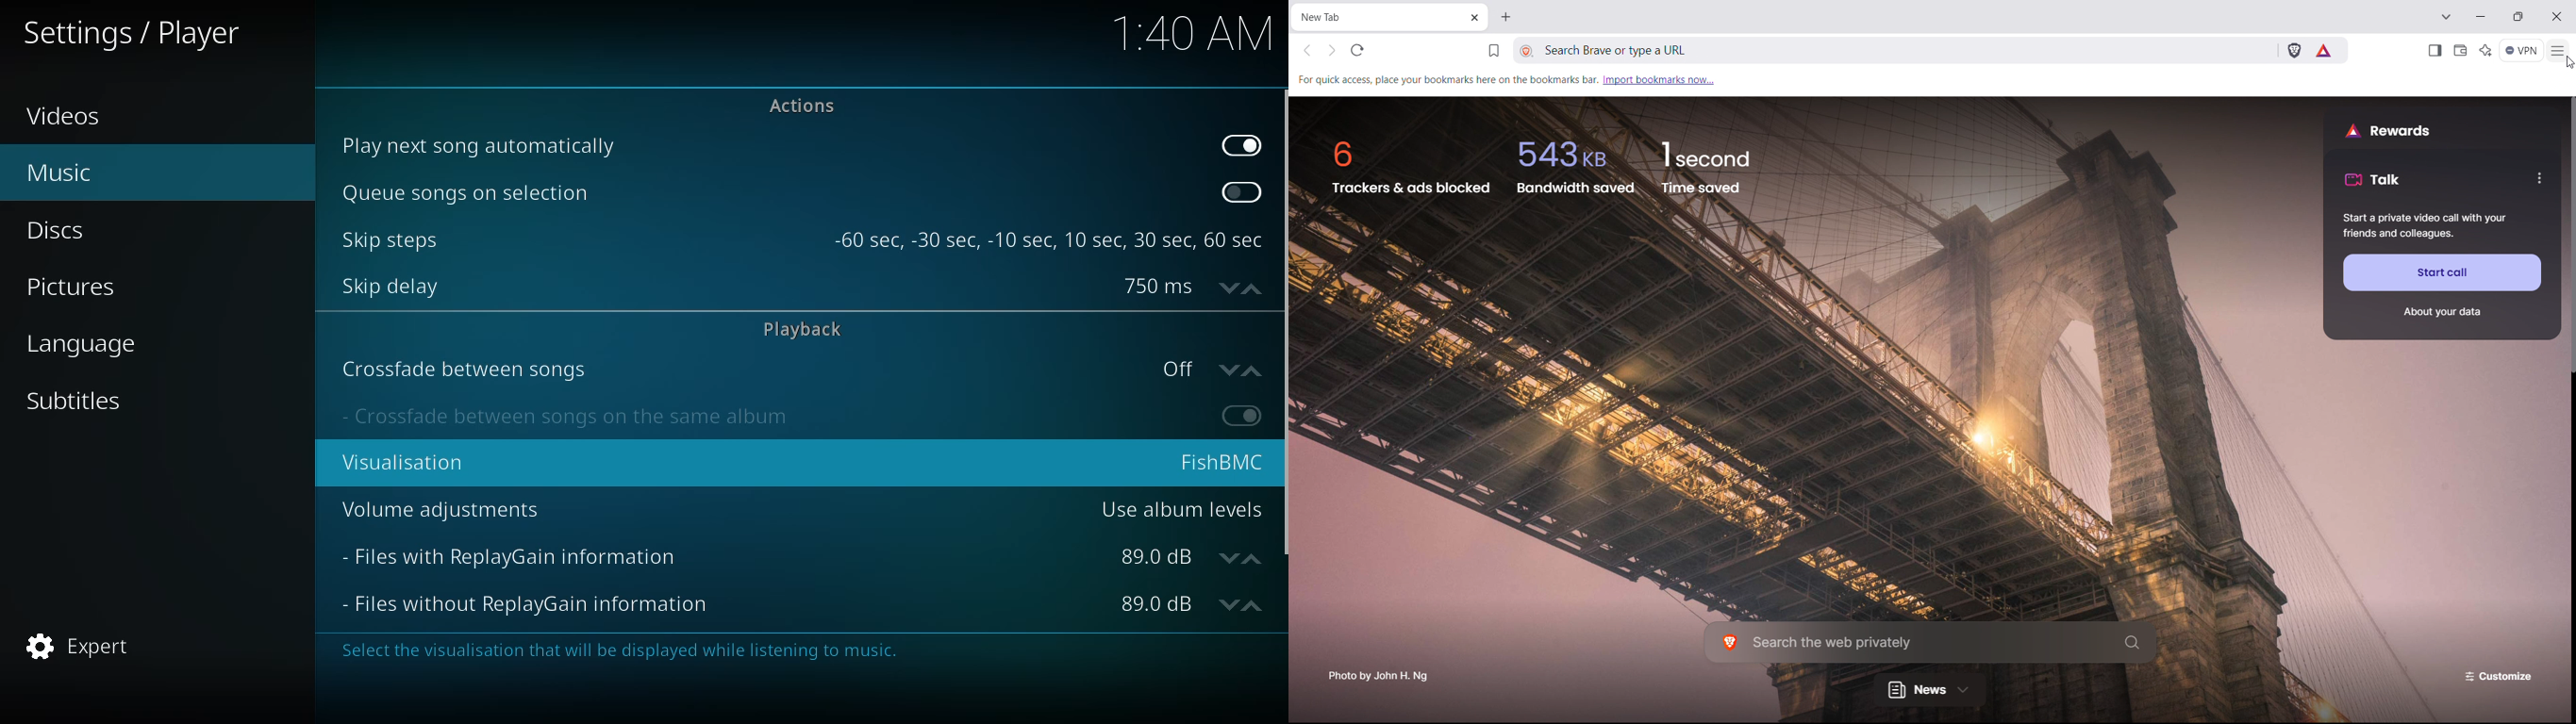 This screenshot has height=728, width=2576. I want to click on db, so click(1184, 561).